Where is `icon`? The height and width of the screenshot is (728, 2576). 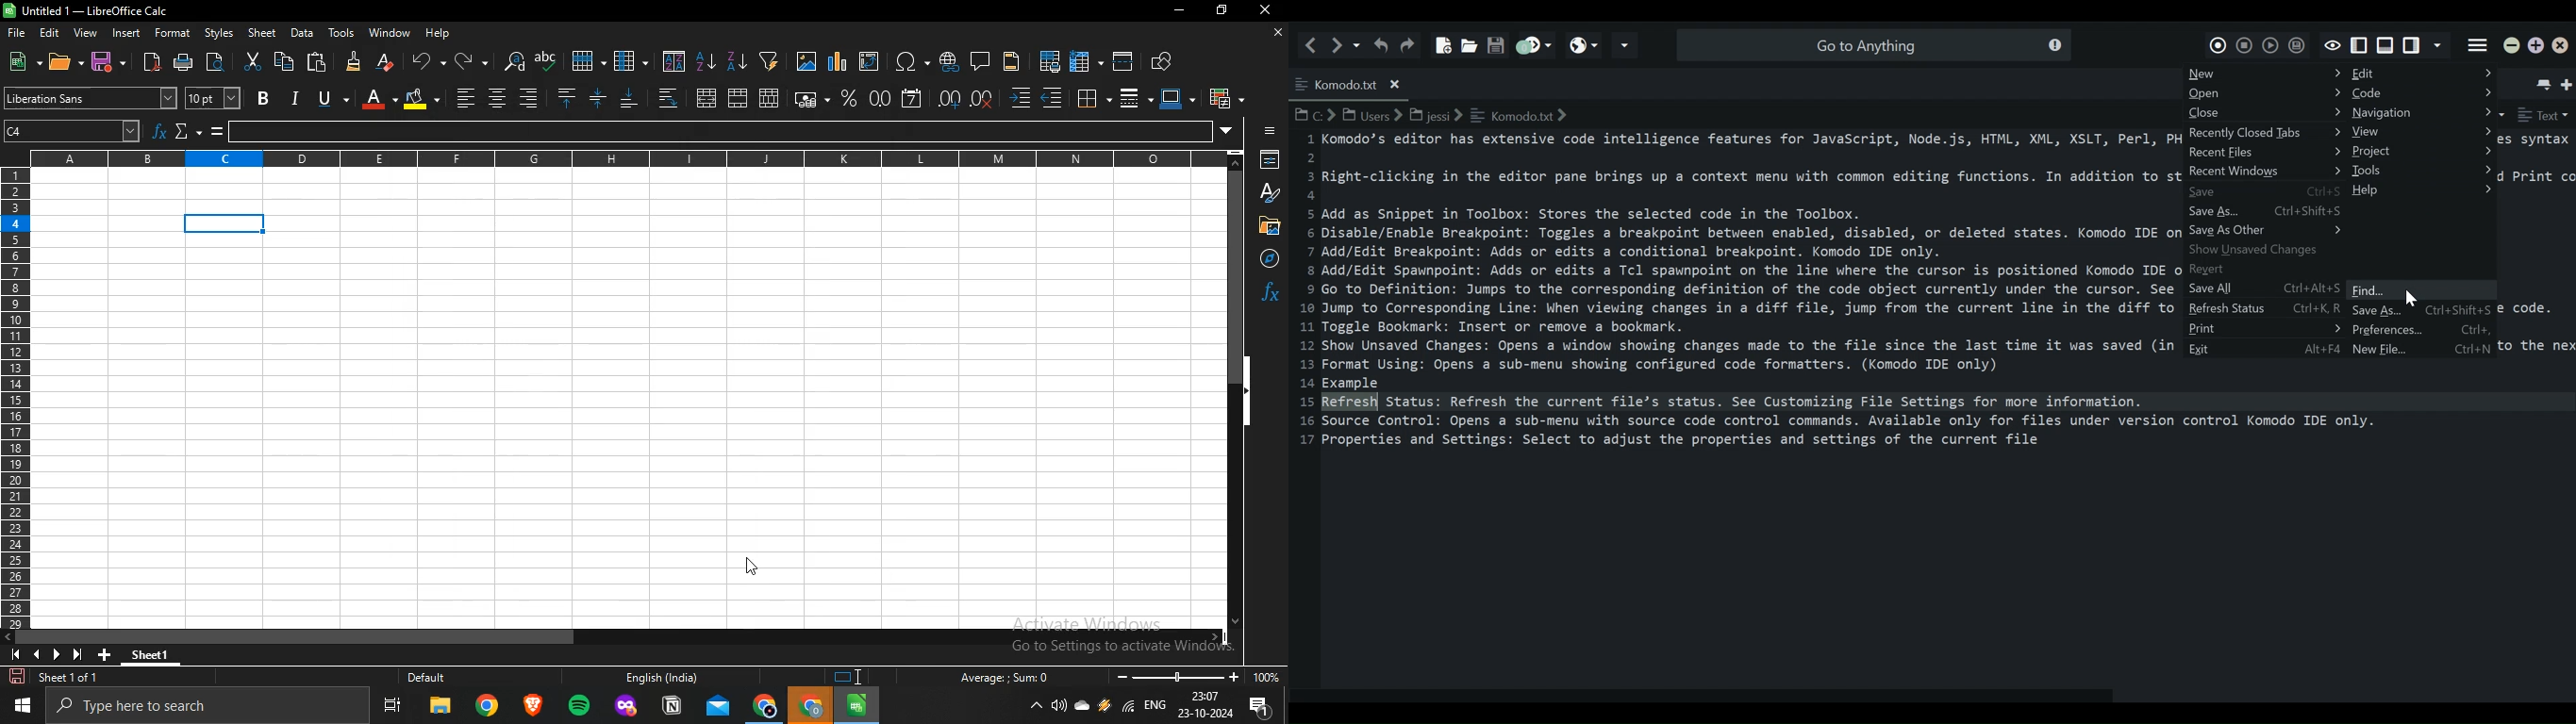 icon is located at coordinates (852, 677).